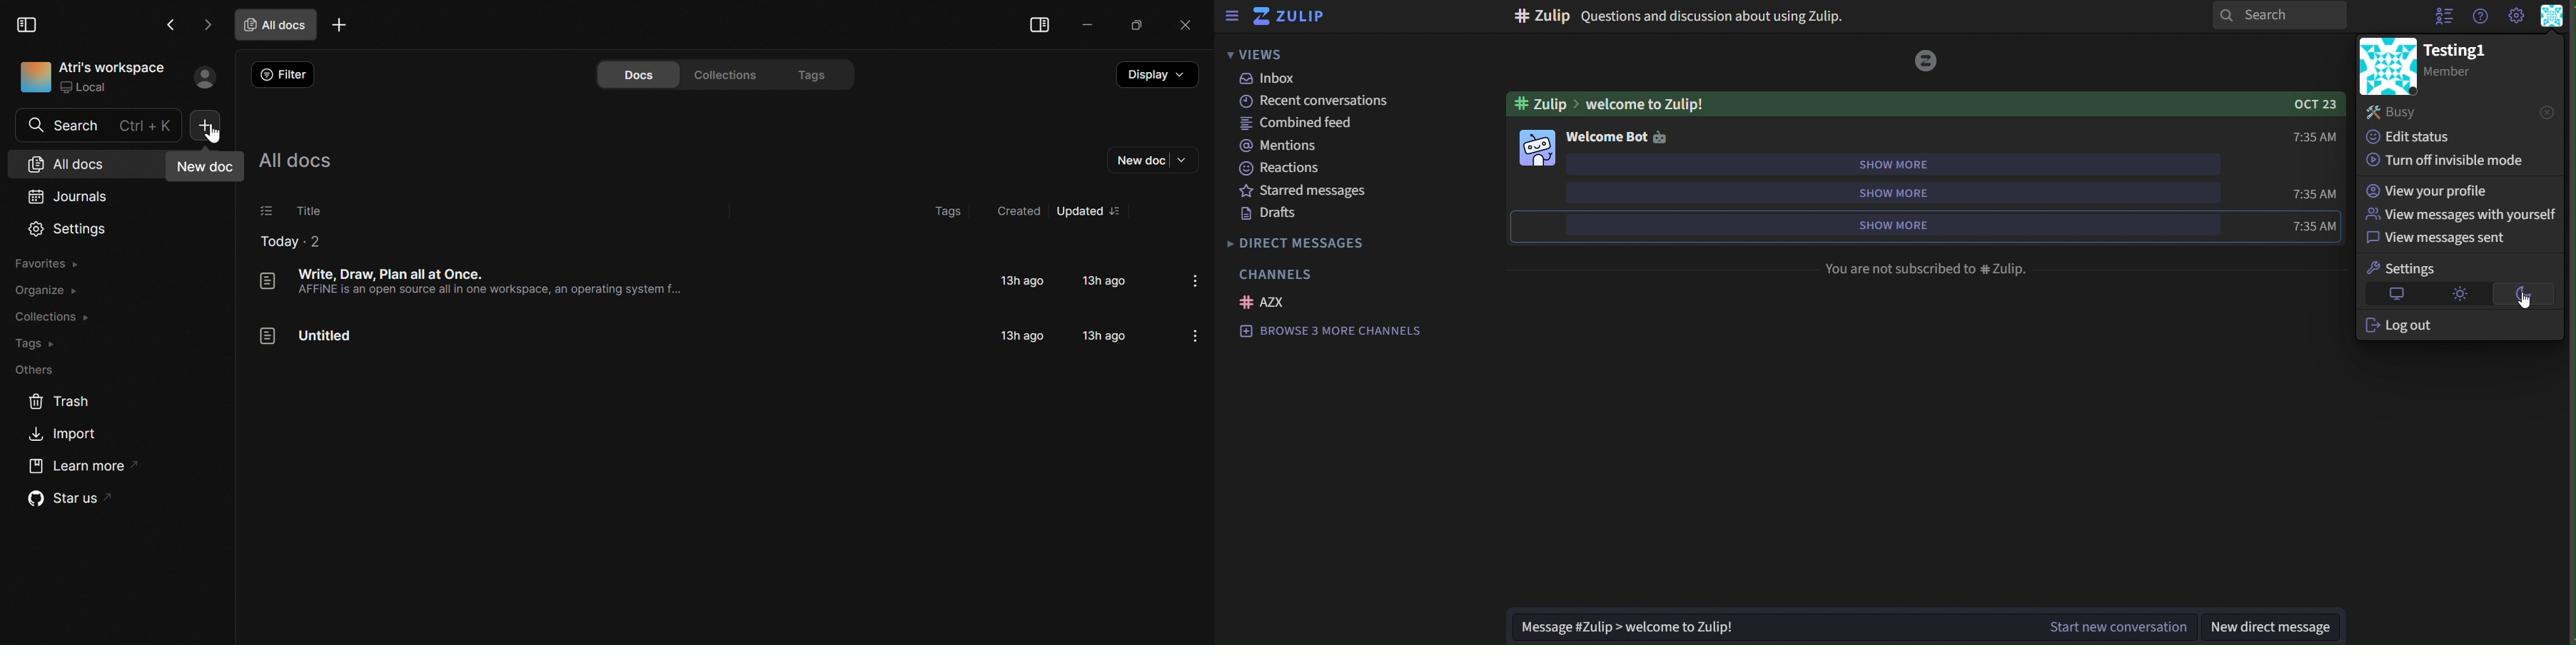  What do you see at coordinates (730, 73) in the screenshot?
I see `Collections` at bounding box center [730, 73].